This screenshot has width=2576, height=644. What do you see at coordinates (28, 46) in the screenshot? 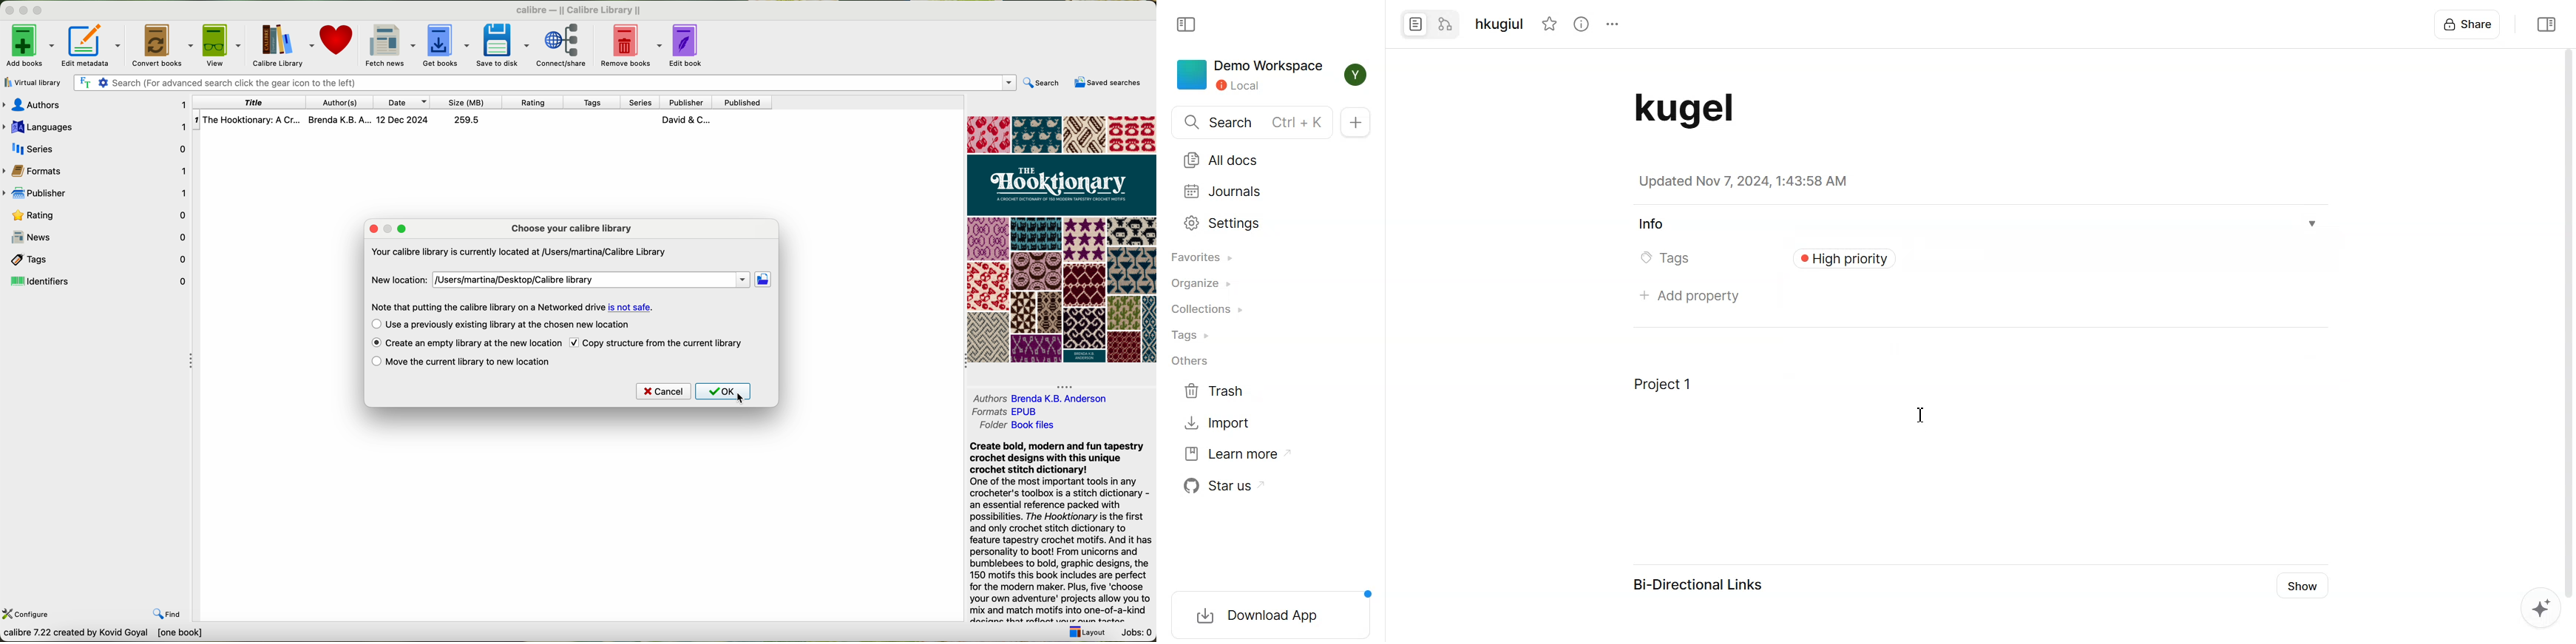
I see `add books` at bounding box center [28, 46].